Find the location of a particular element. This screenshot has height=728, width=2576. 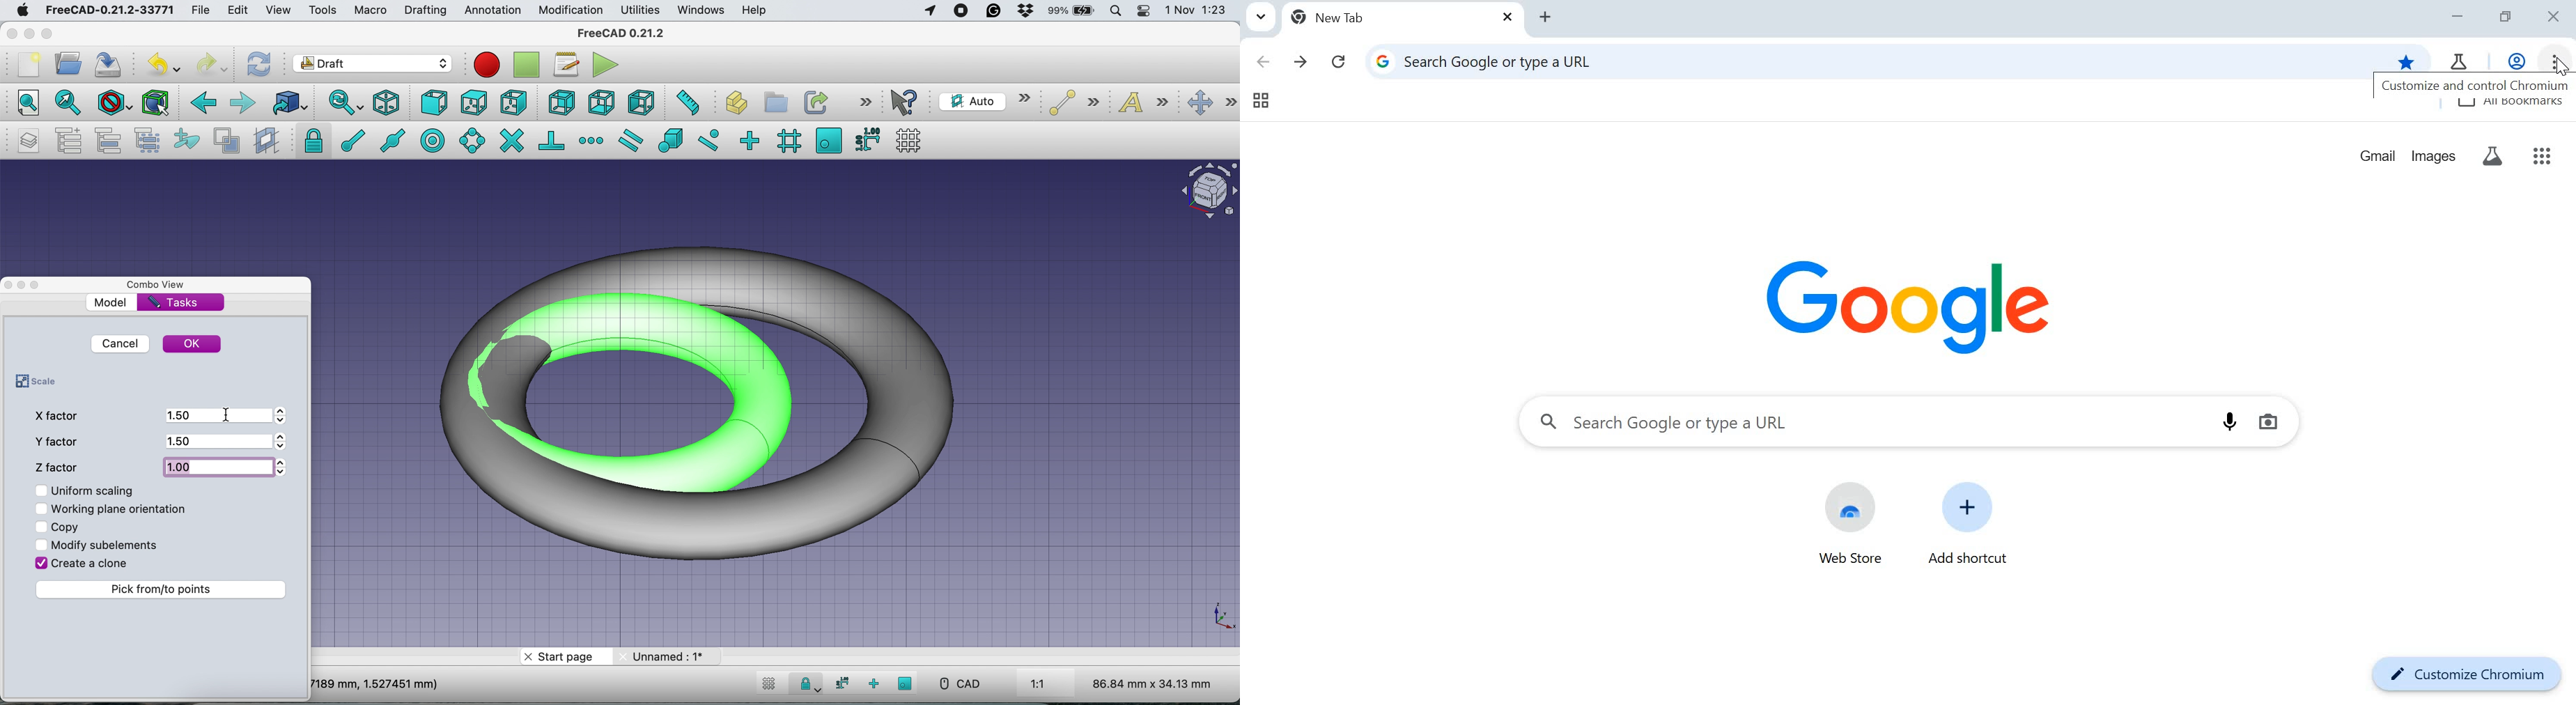

macros is located at coordinates (566, 68).